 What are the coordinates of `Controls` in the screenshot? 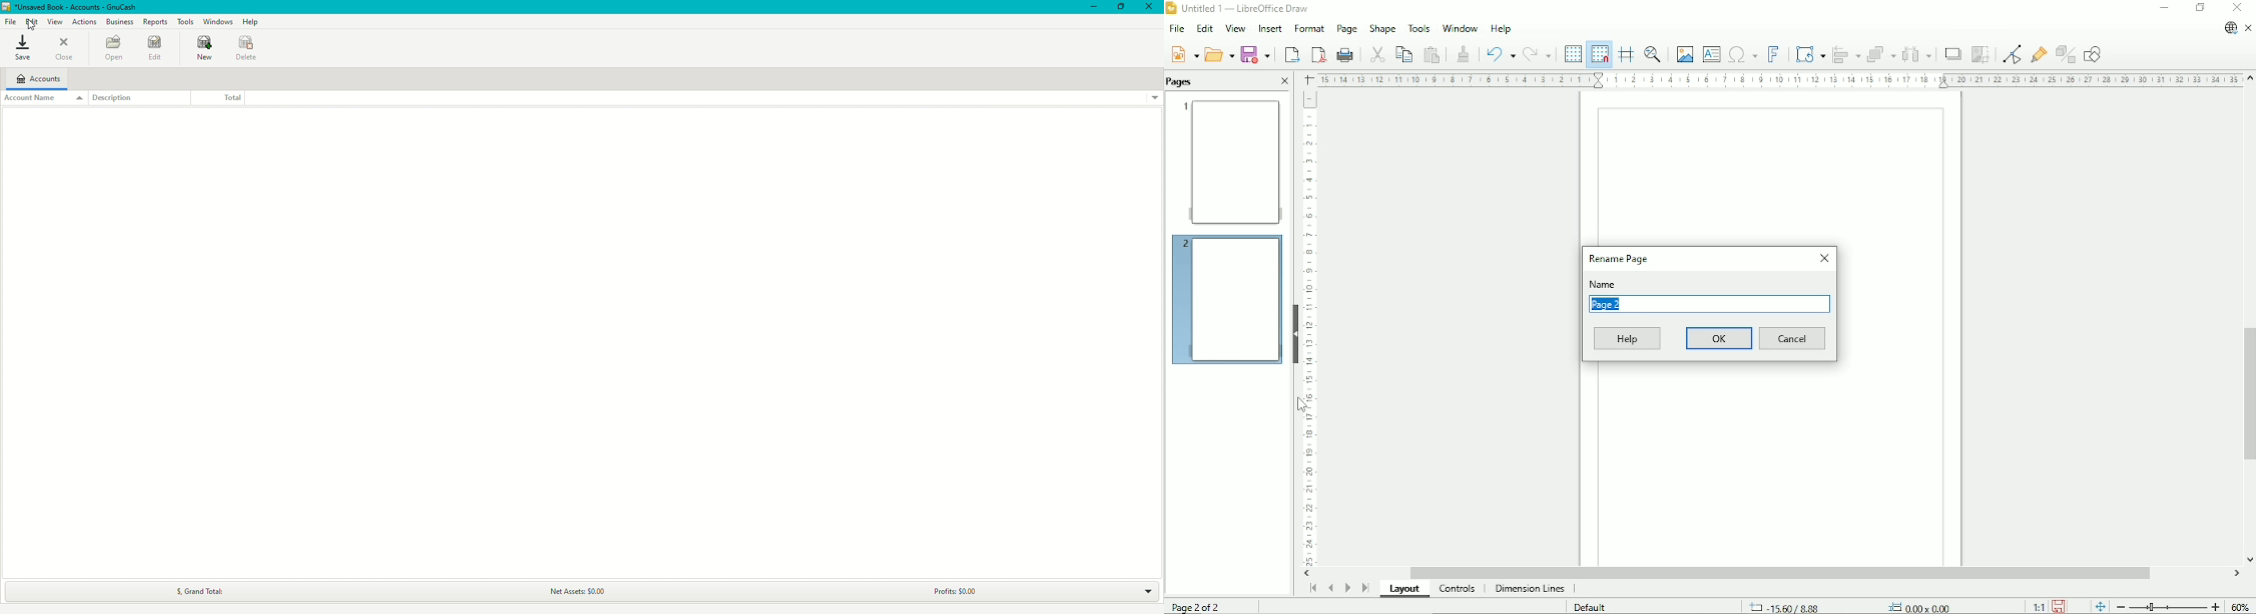 It's located at (1459, 589).